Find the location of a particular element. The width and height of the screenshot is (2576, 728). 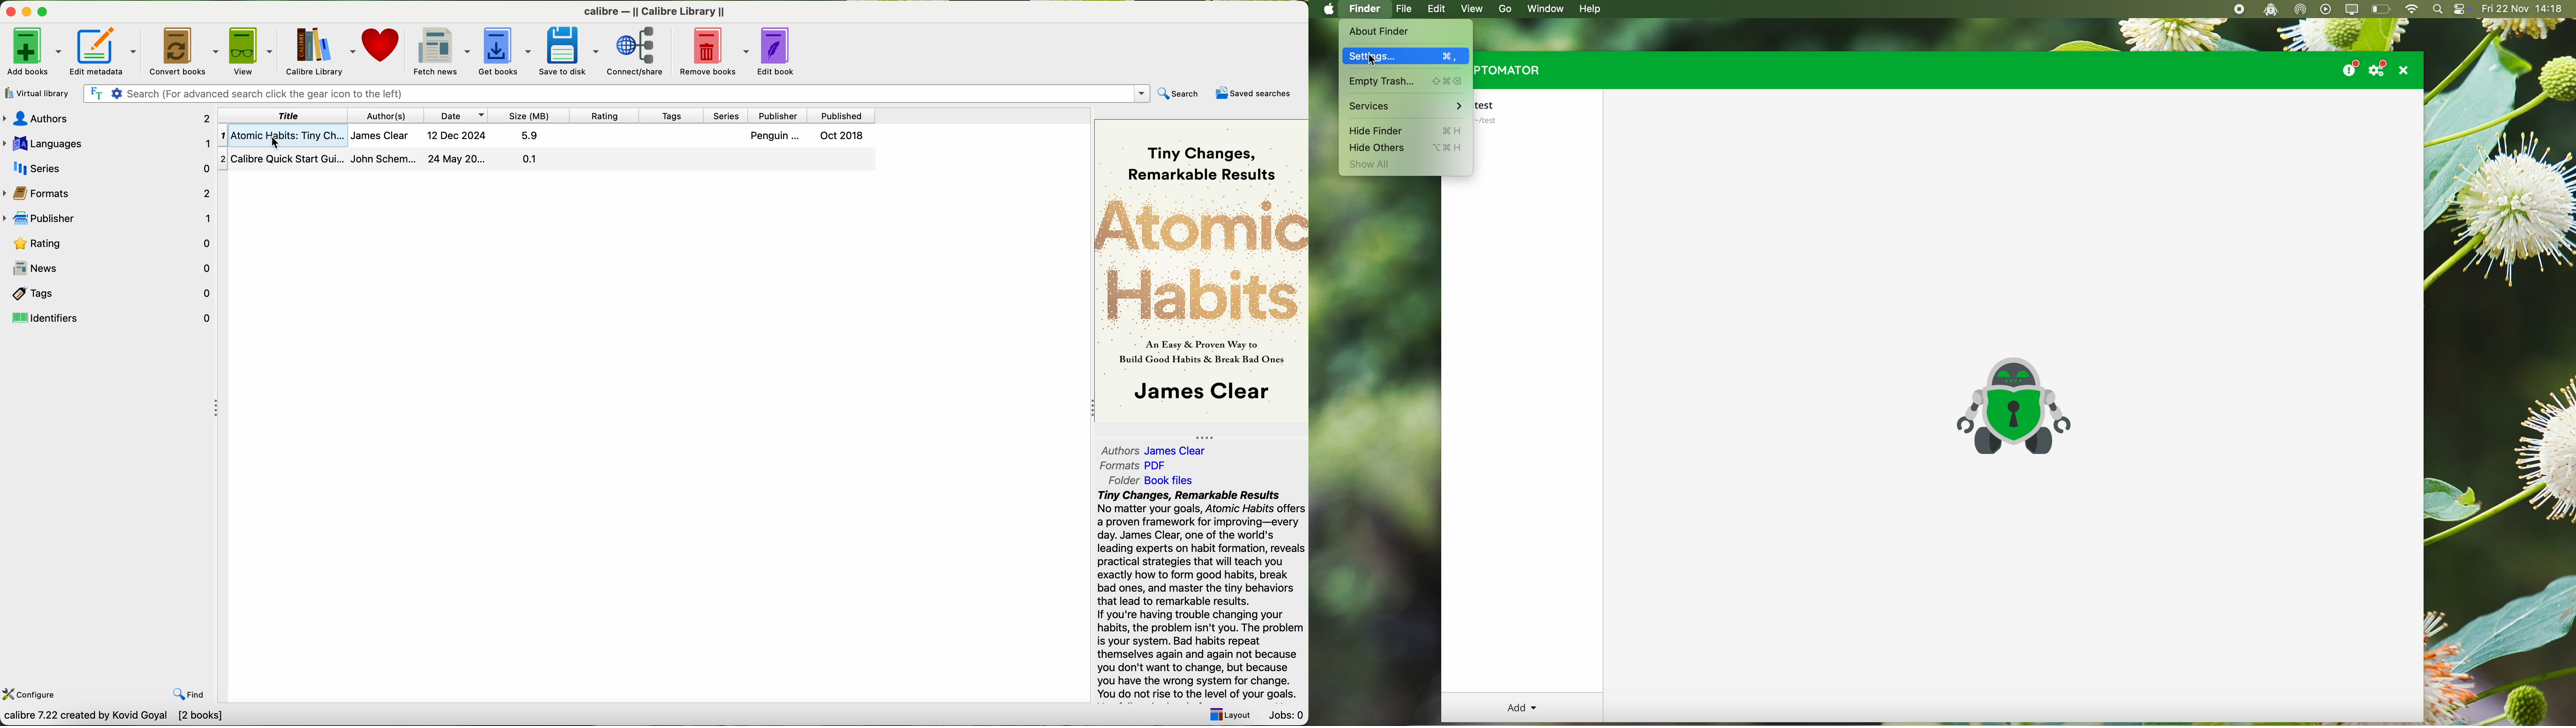

maximize is located at coordinates (45, 9).